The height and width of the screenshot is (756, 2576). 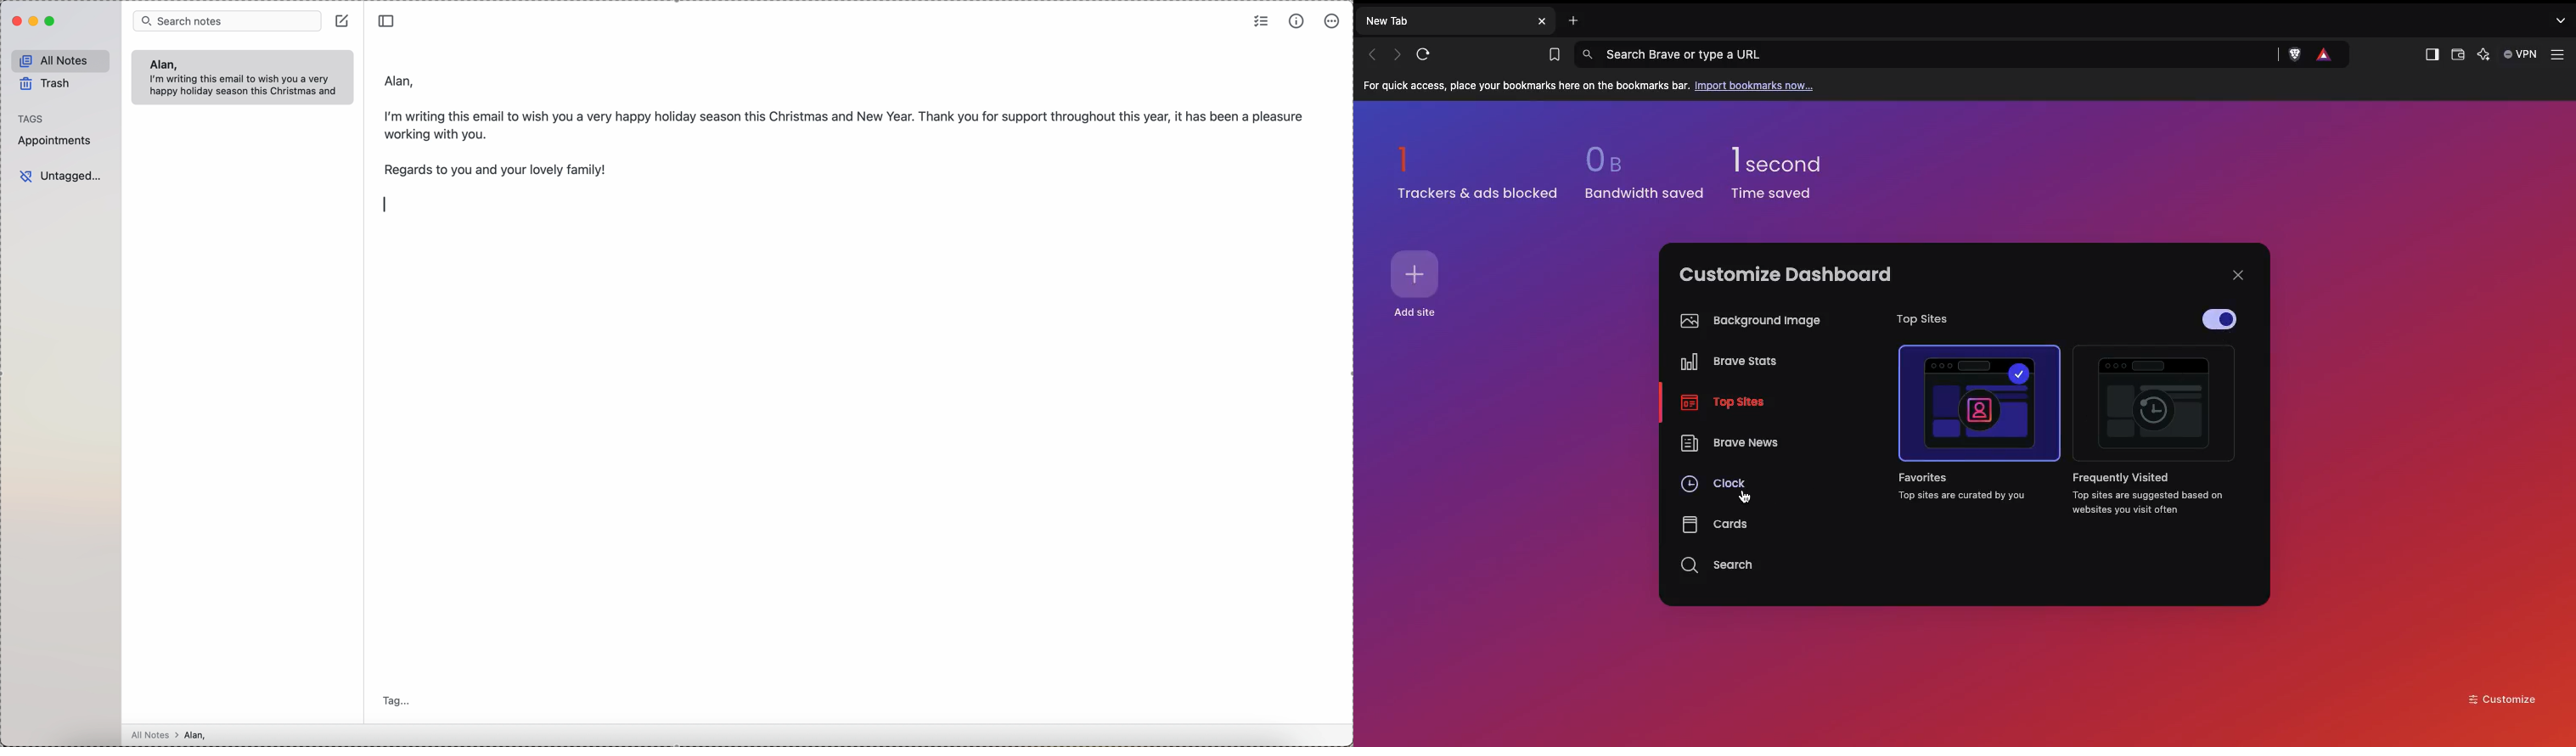 I want to click on tags, so click(x=31, y=118).